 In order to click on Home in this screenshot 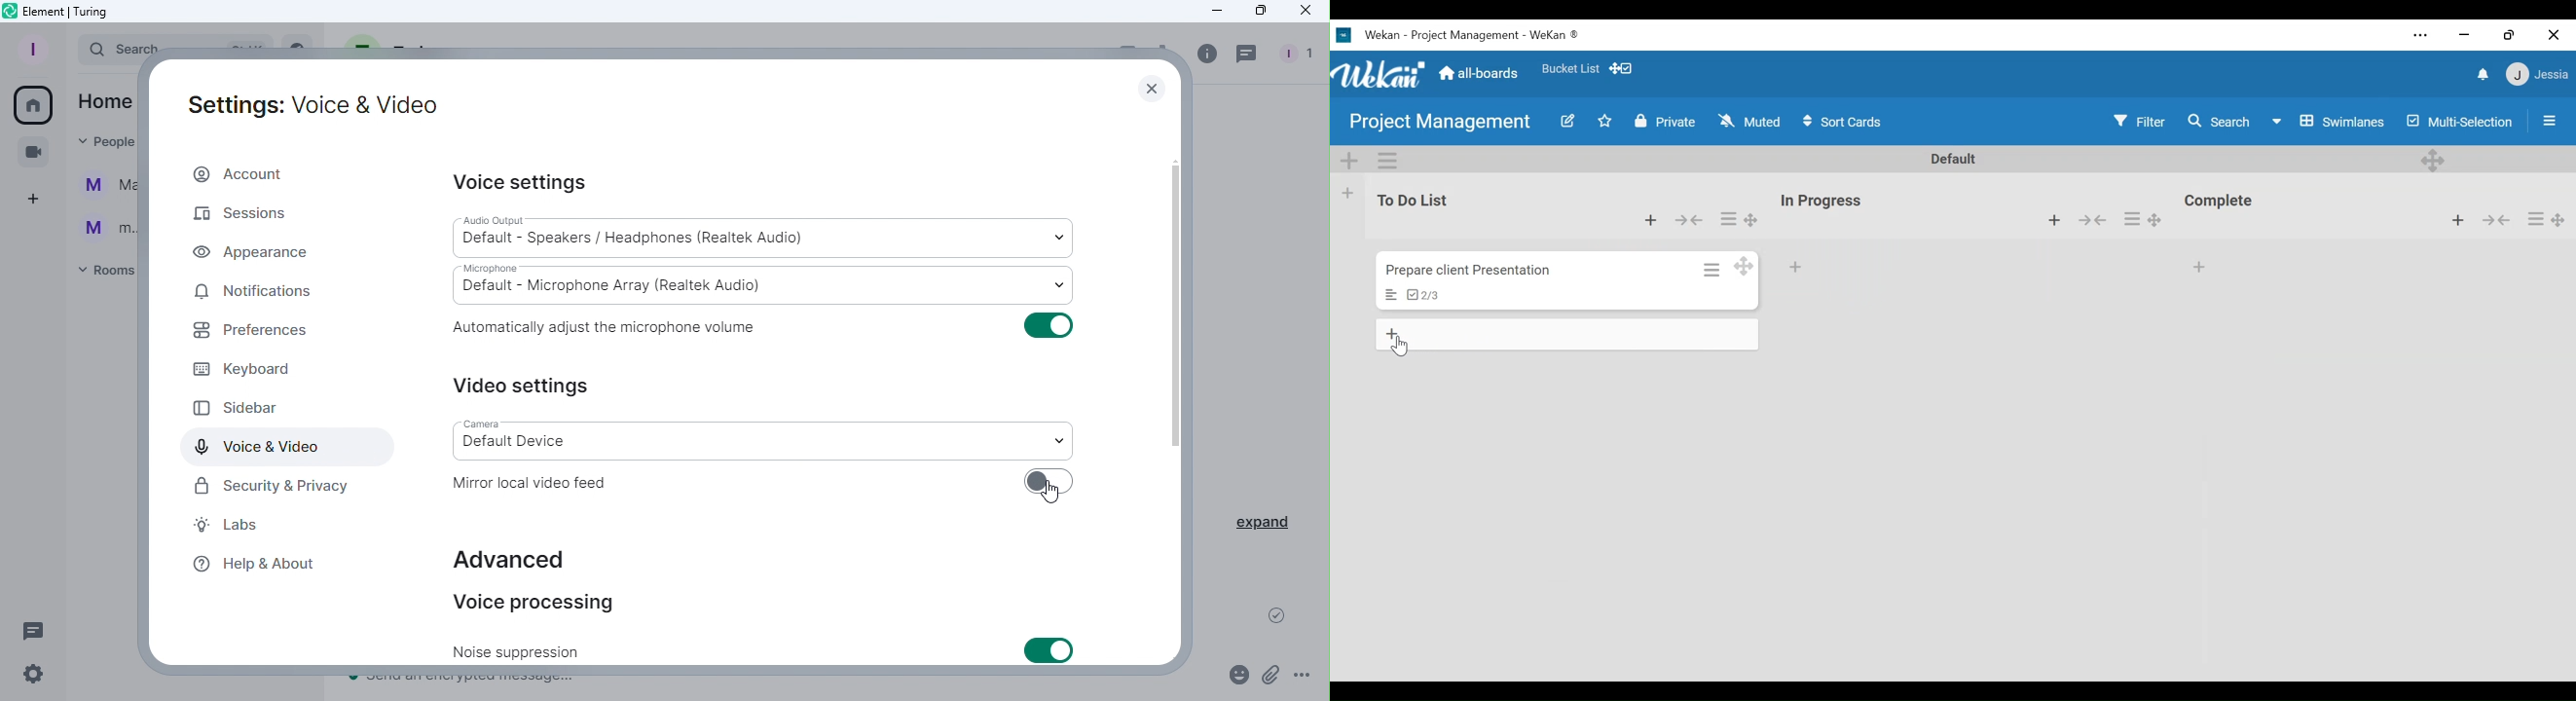, I will do `click(107, 101)`.